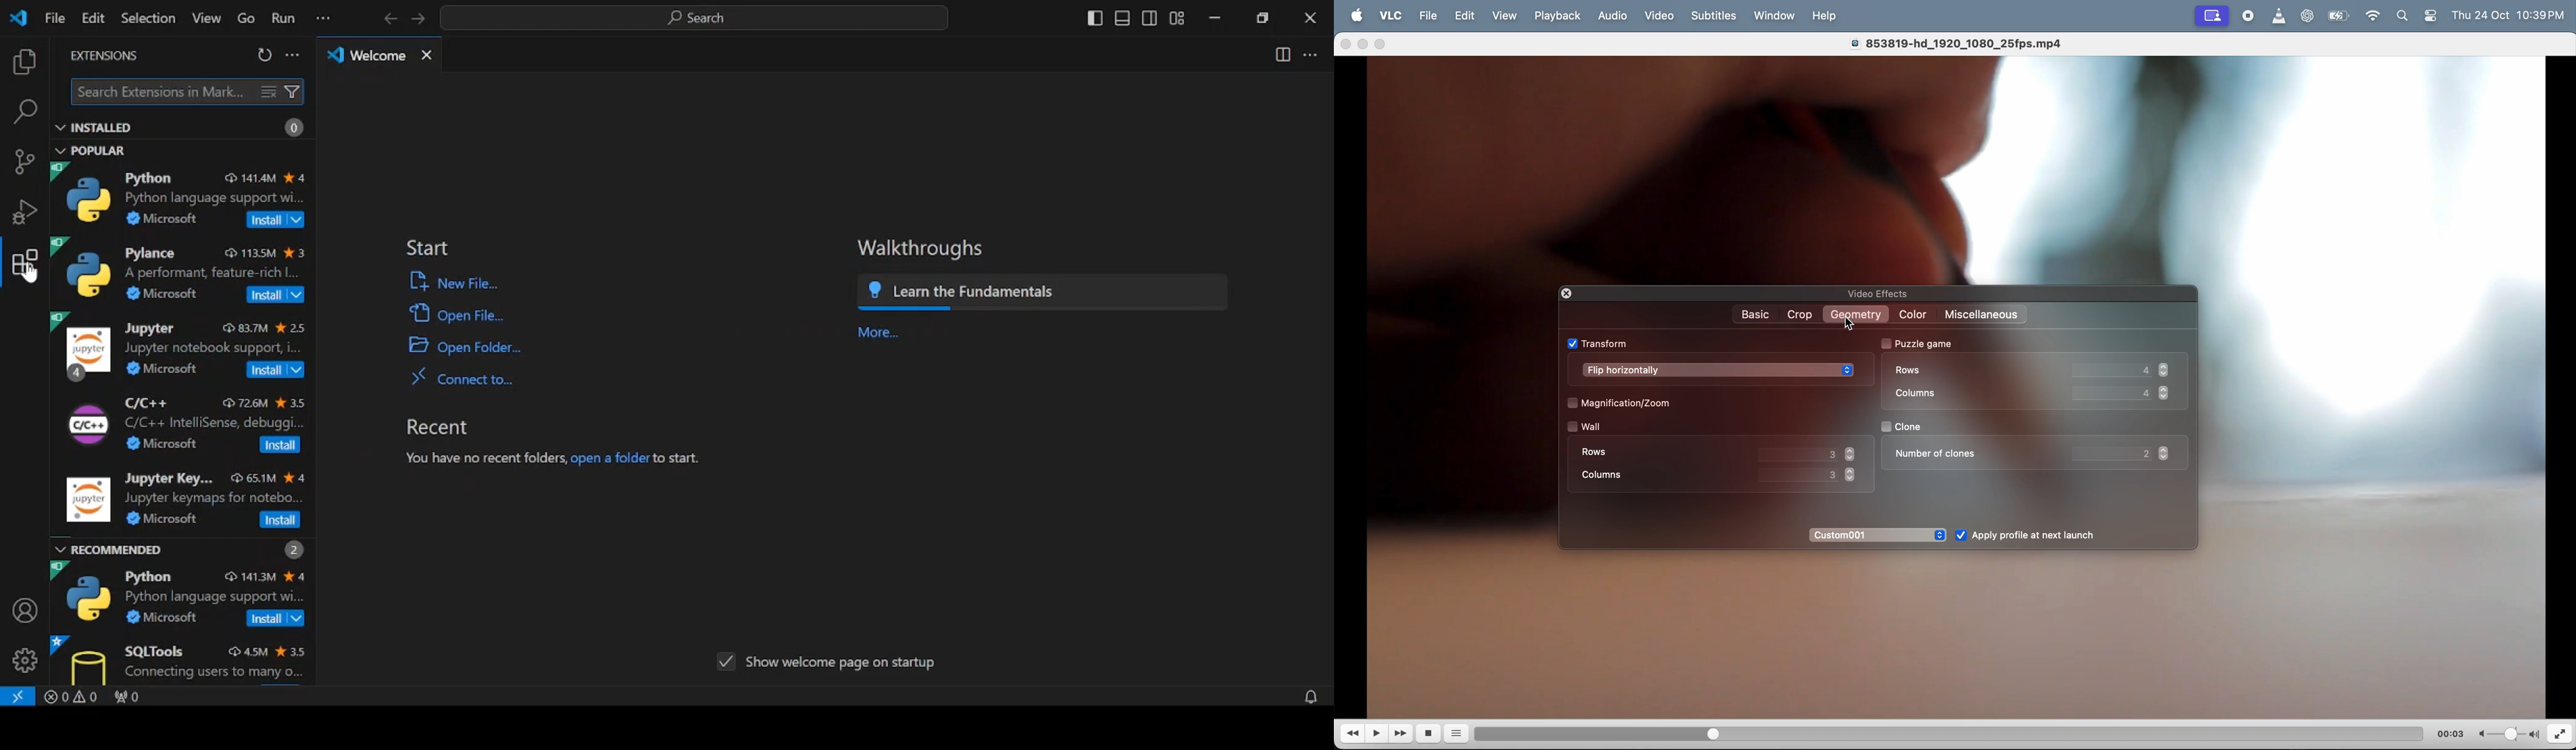  Describe the element at coordinates (2375, 18) in the screenshot. I see `wifi` at that location.